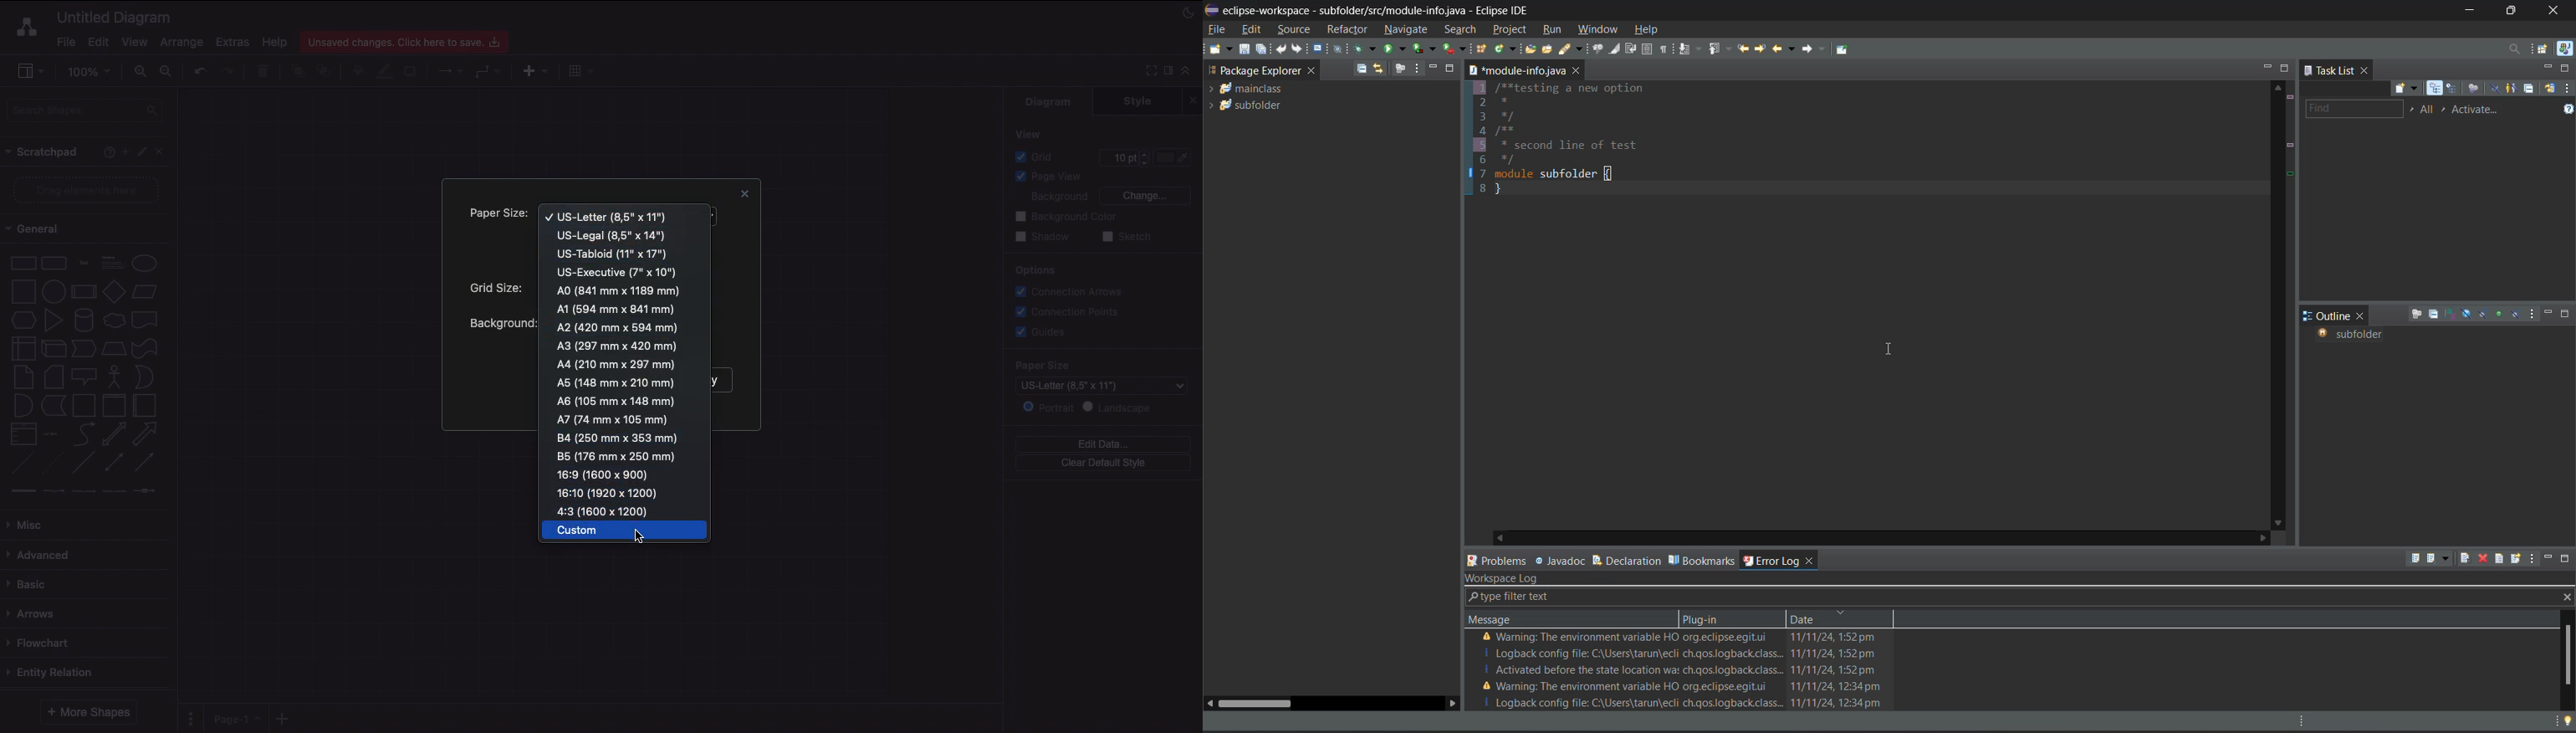 Image resolution: width=2576 pixels, height=756 pixels. What do you see at coordinates (2499, 313) in the screenshot?
I see `hide non public members` at bounding box center [2499, 313].